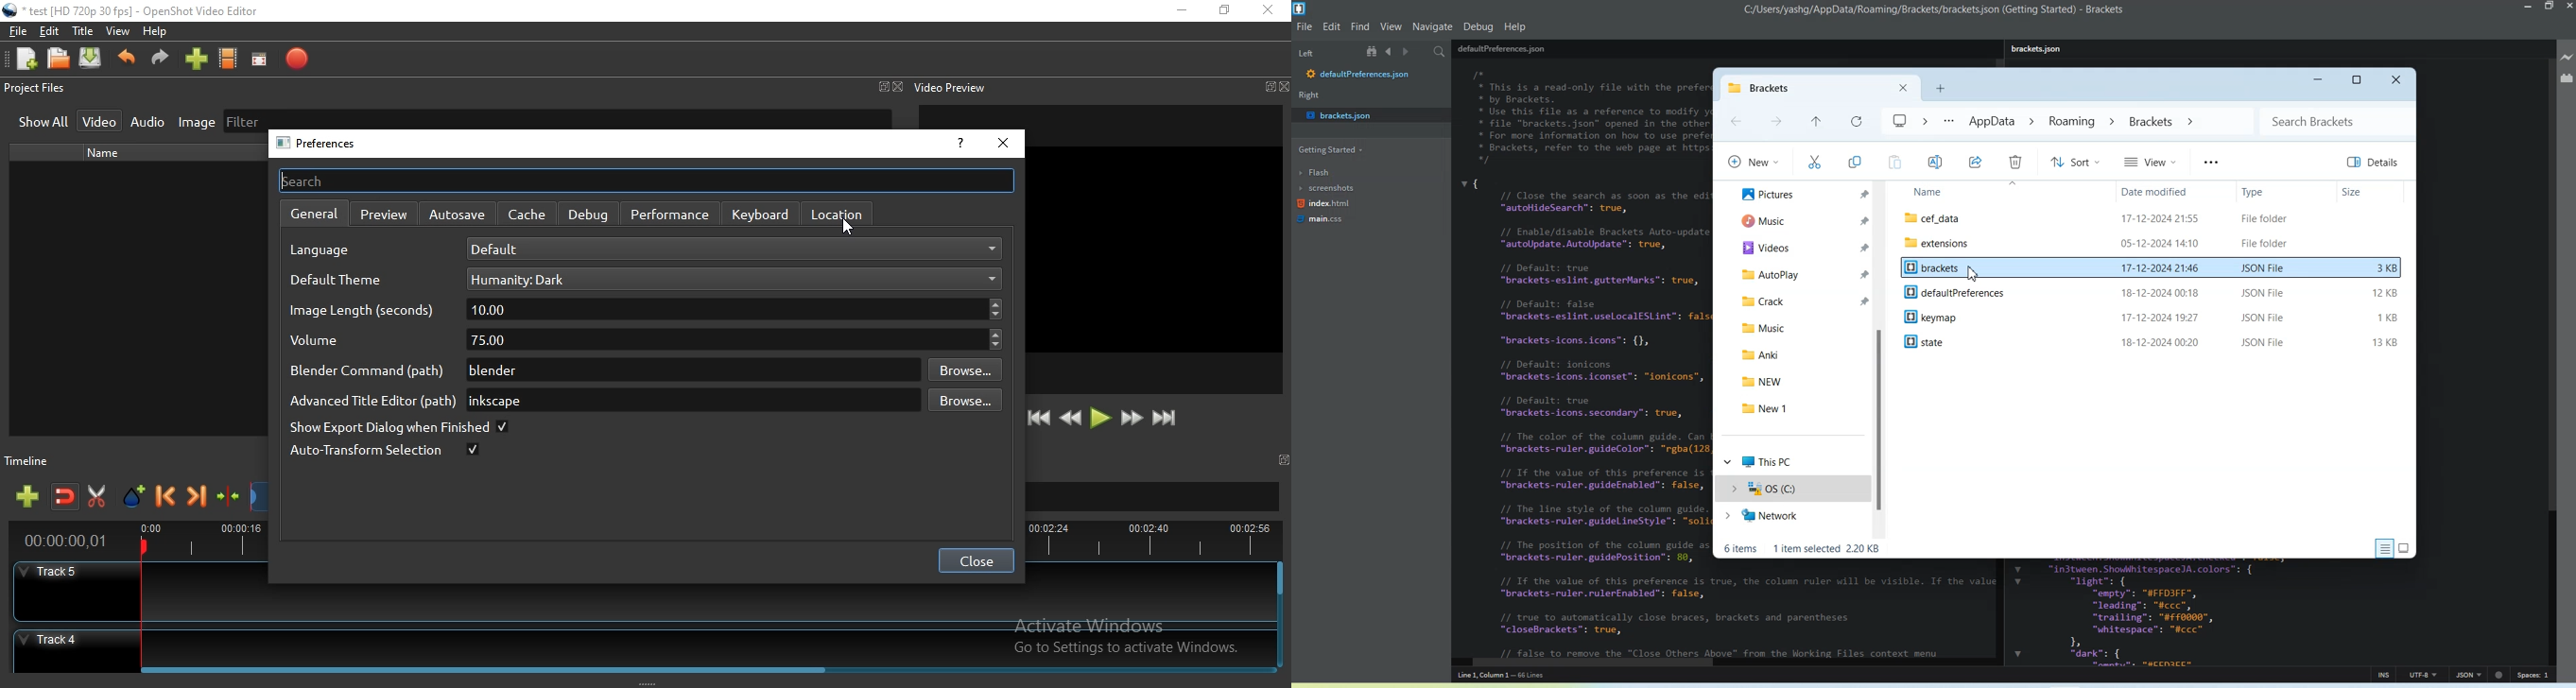  I want to click on New tab, so click(1798, 88).